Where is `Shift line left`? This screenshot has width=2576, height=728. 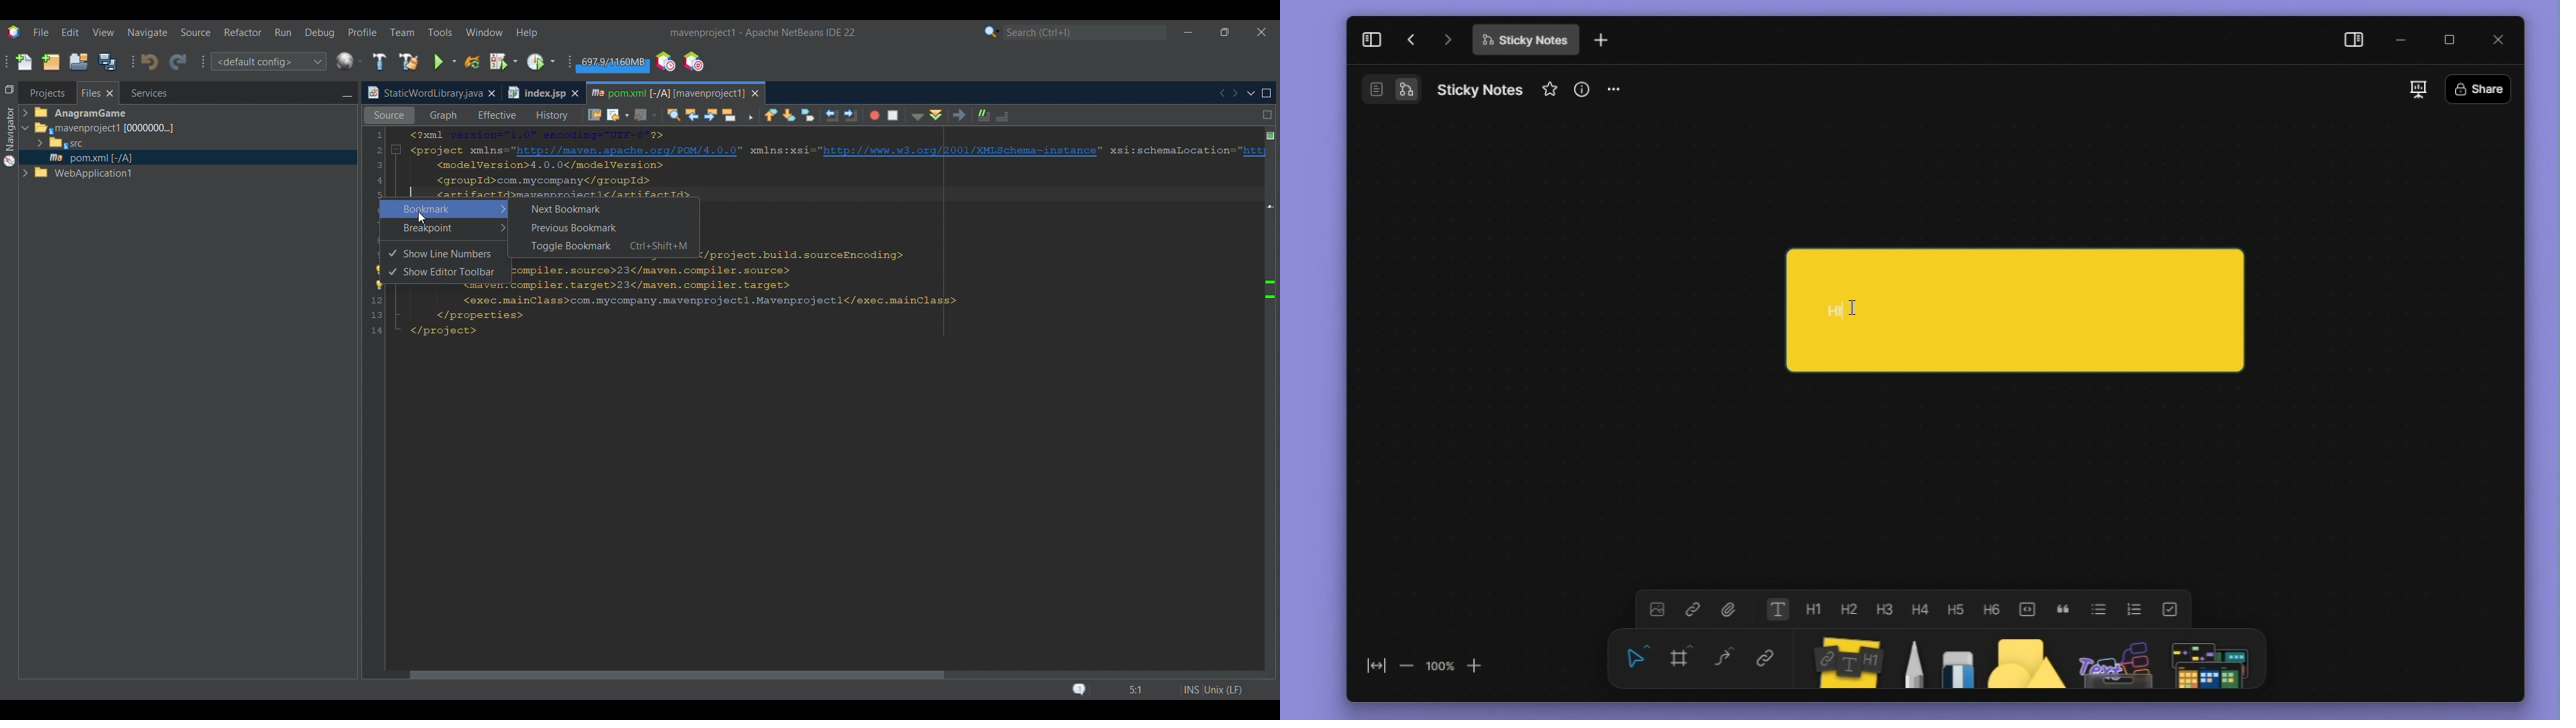
Shift line left is located at coordinates (830, 116).